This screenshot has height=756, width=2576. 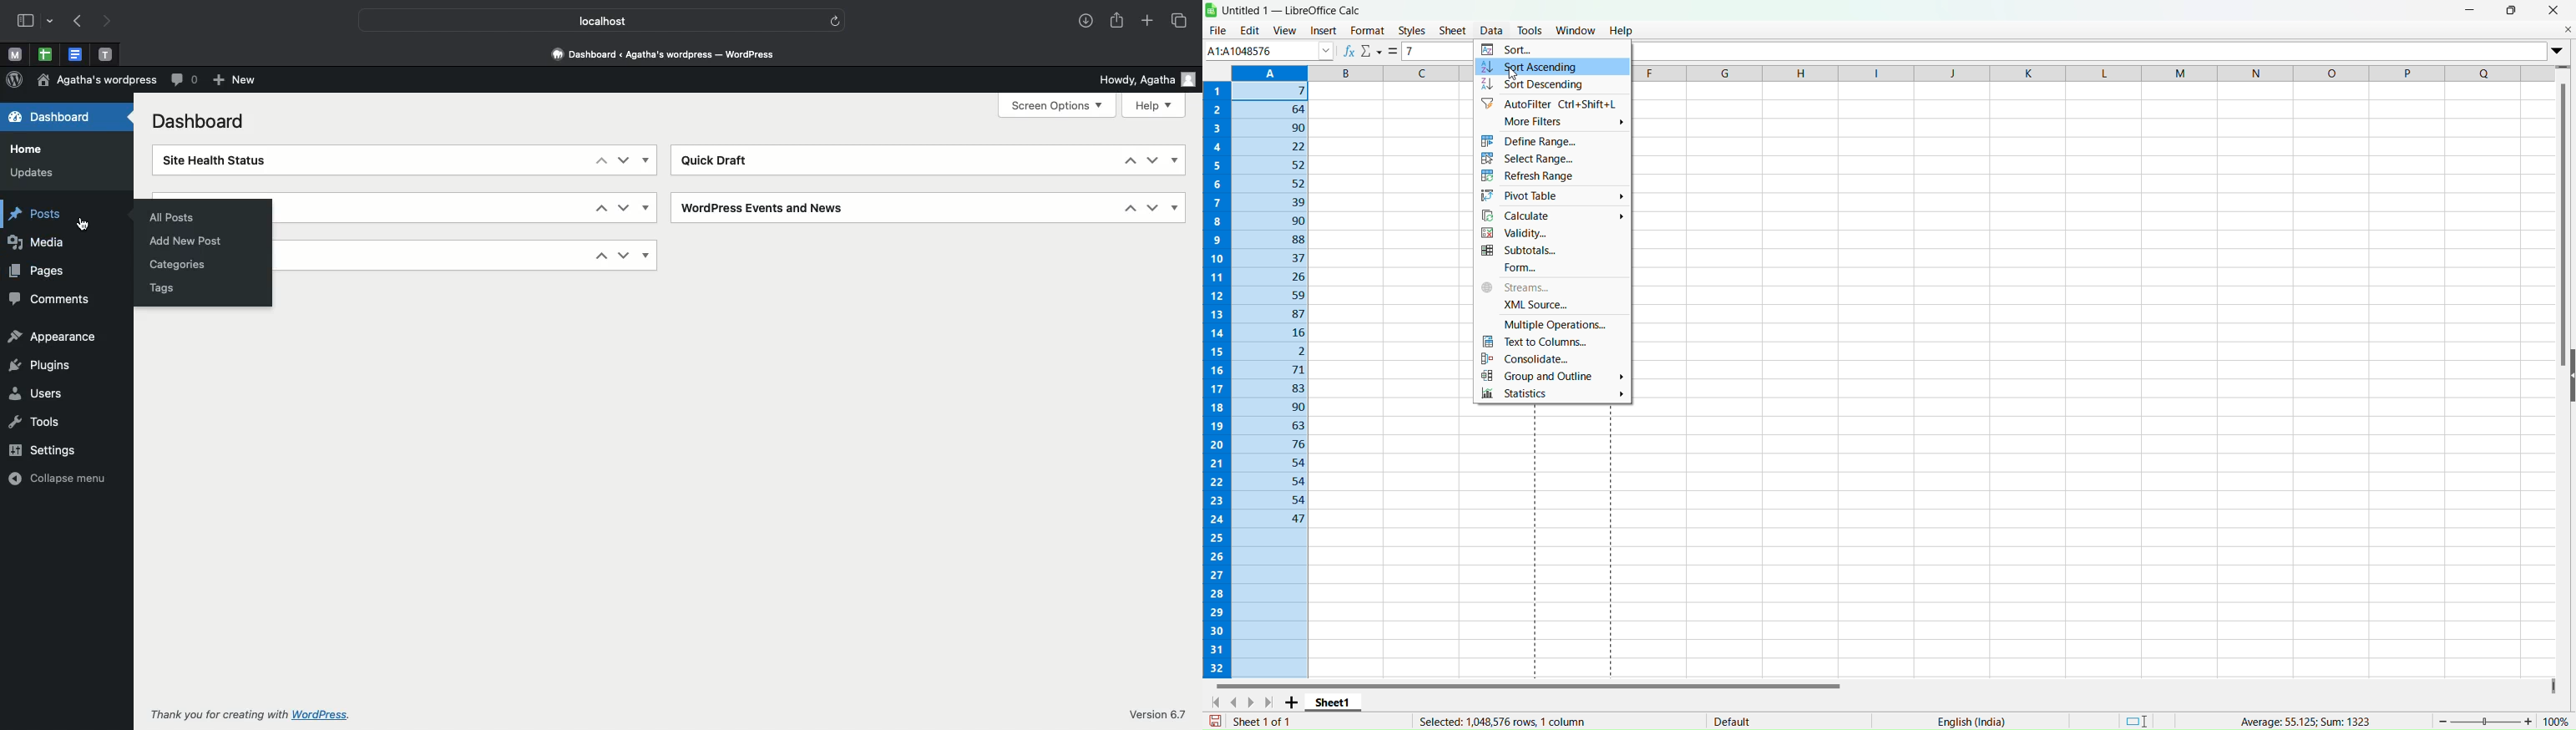 I want to click on Up, so click(x=598, y=256).